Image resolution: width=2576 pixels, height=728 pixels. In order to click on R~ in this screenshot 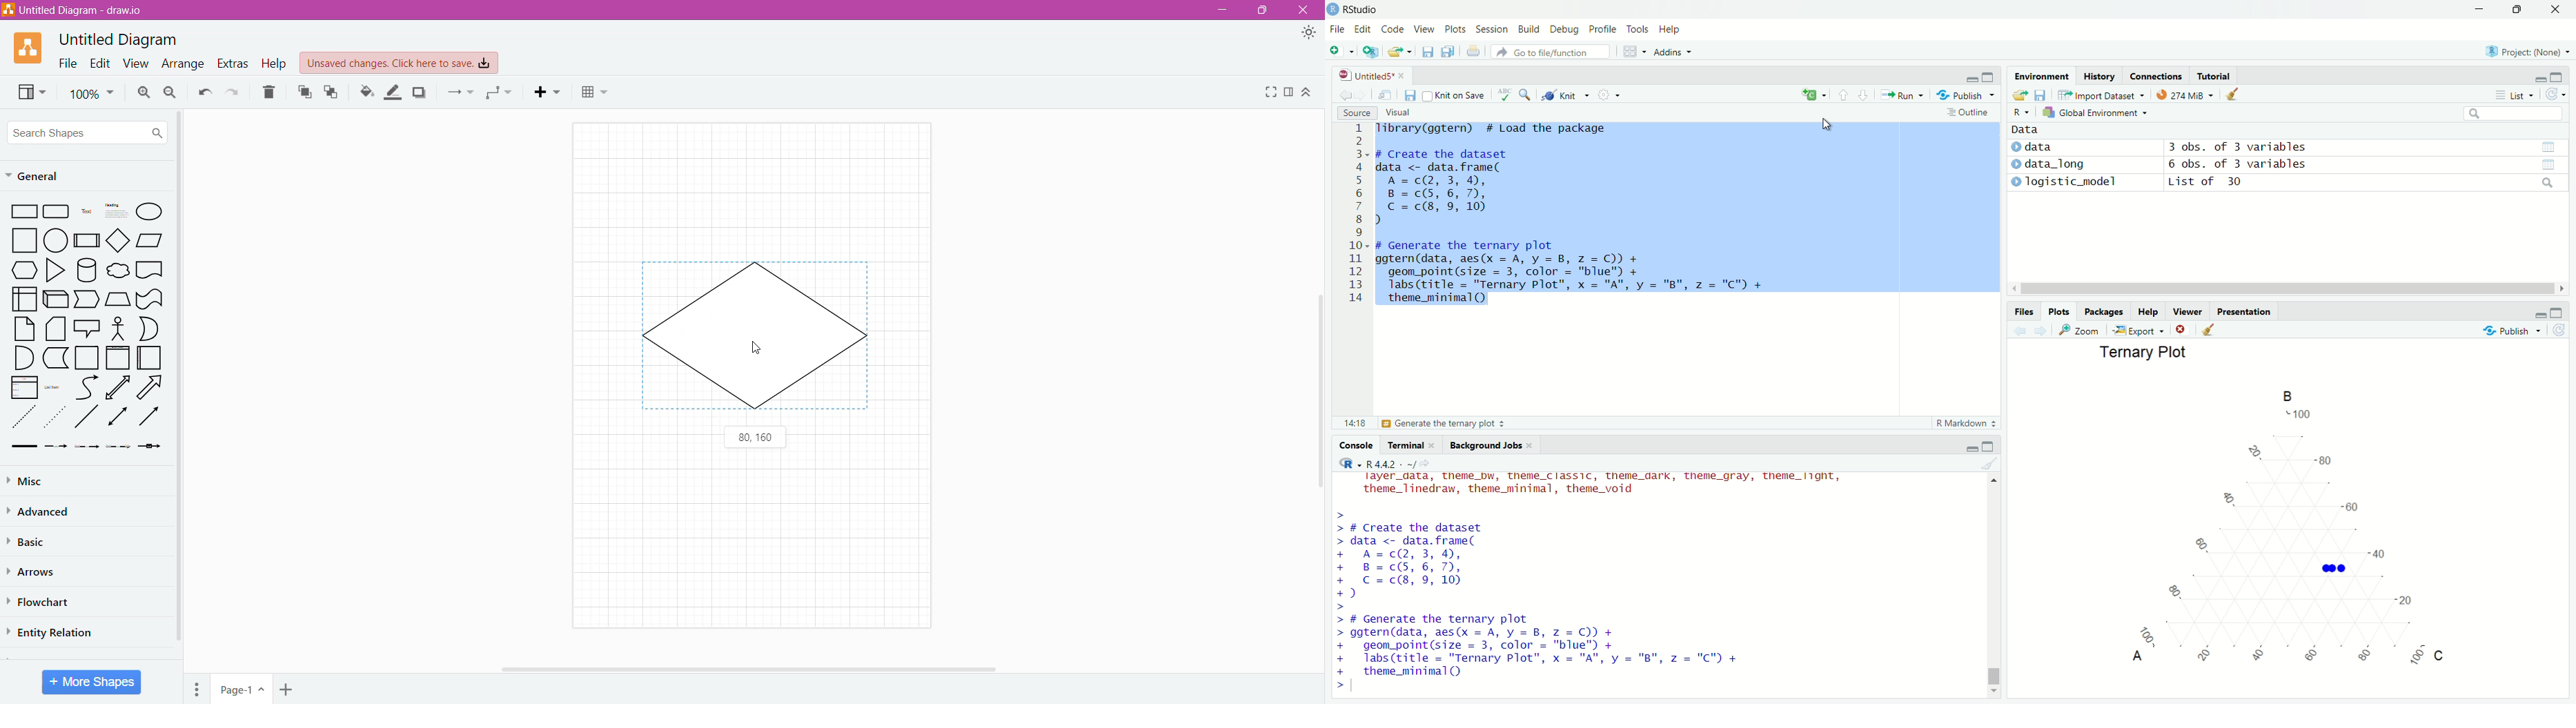, I will do `click(2020, 111)`.